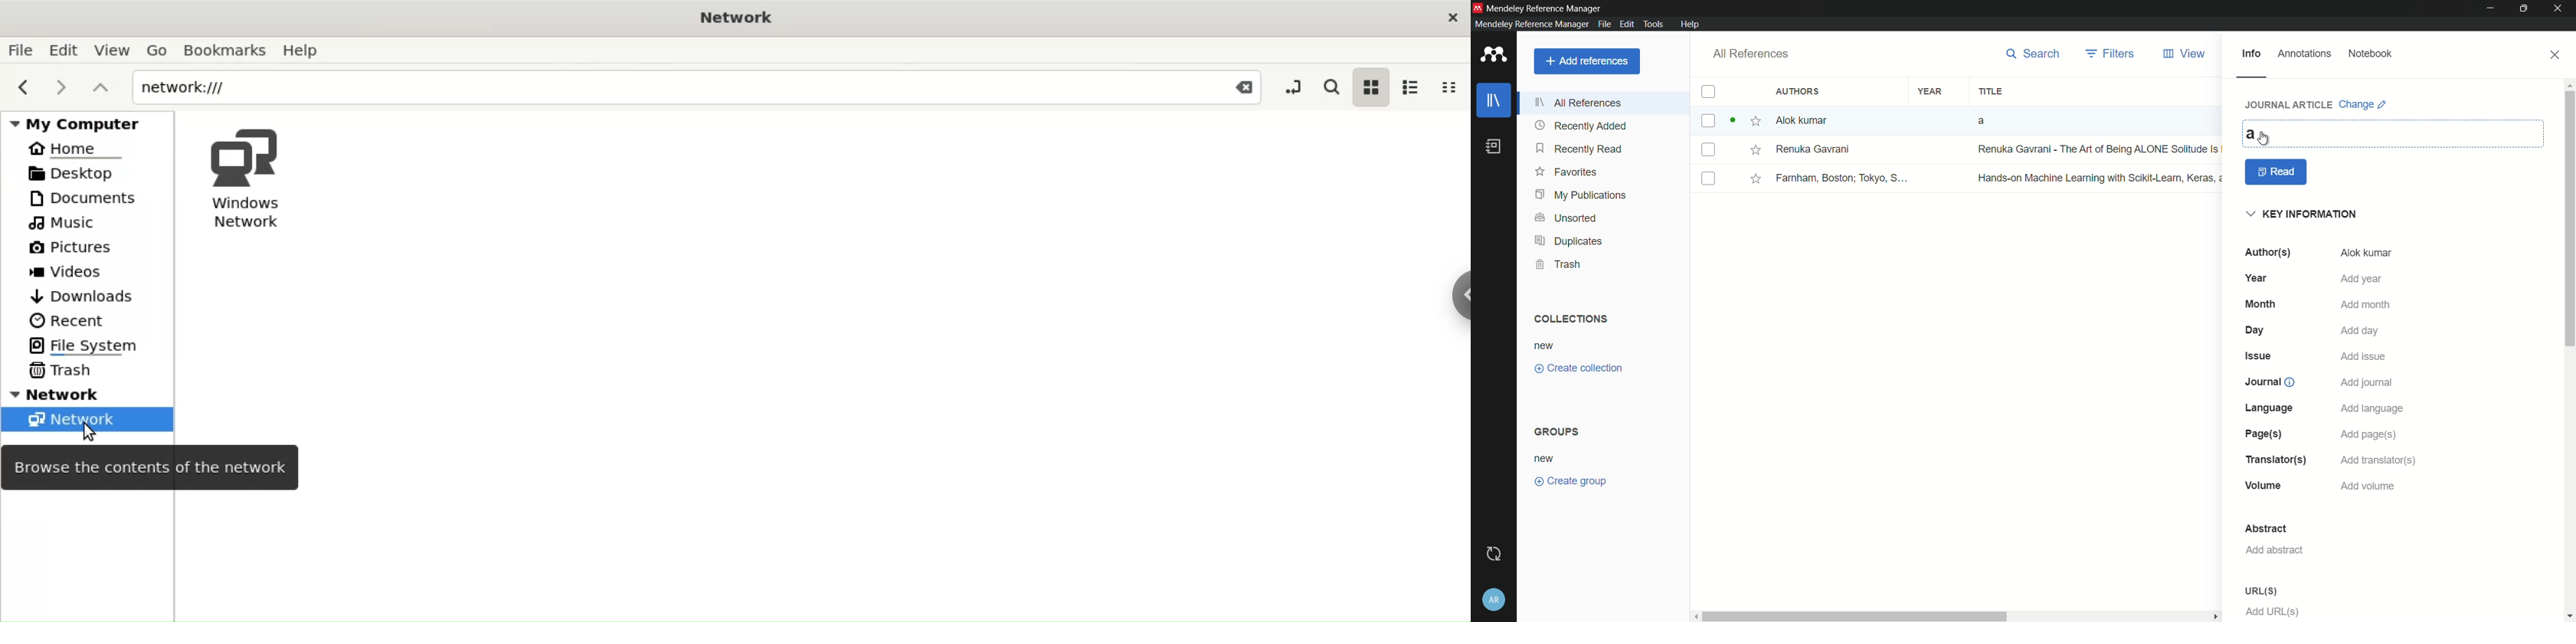 This screenshot has width=2576, height=644. Describe the element at coordinates (2377, 461) in the screenshot. I see `add translator` at that location.